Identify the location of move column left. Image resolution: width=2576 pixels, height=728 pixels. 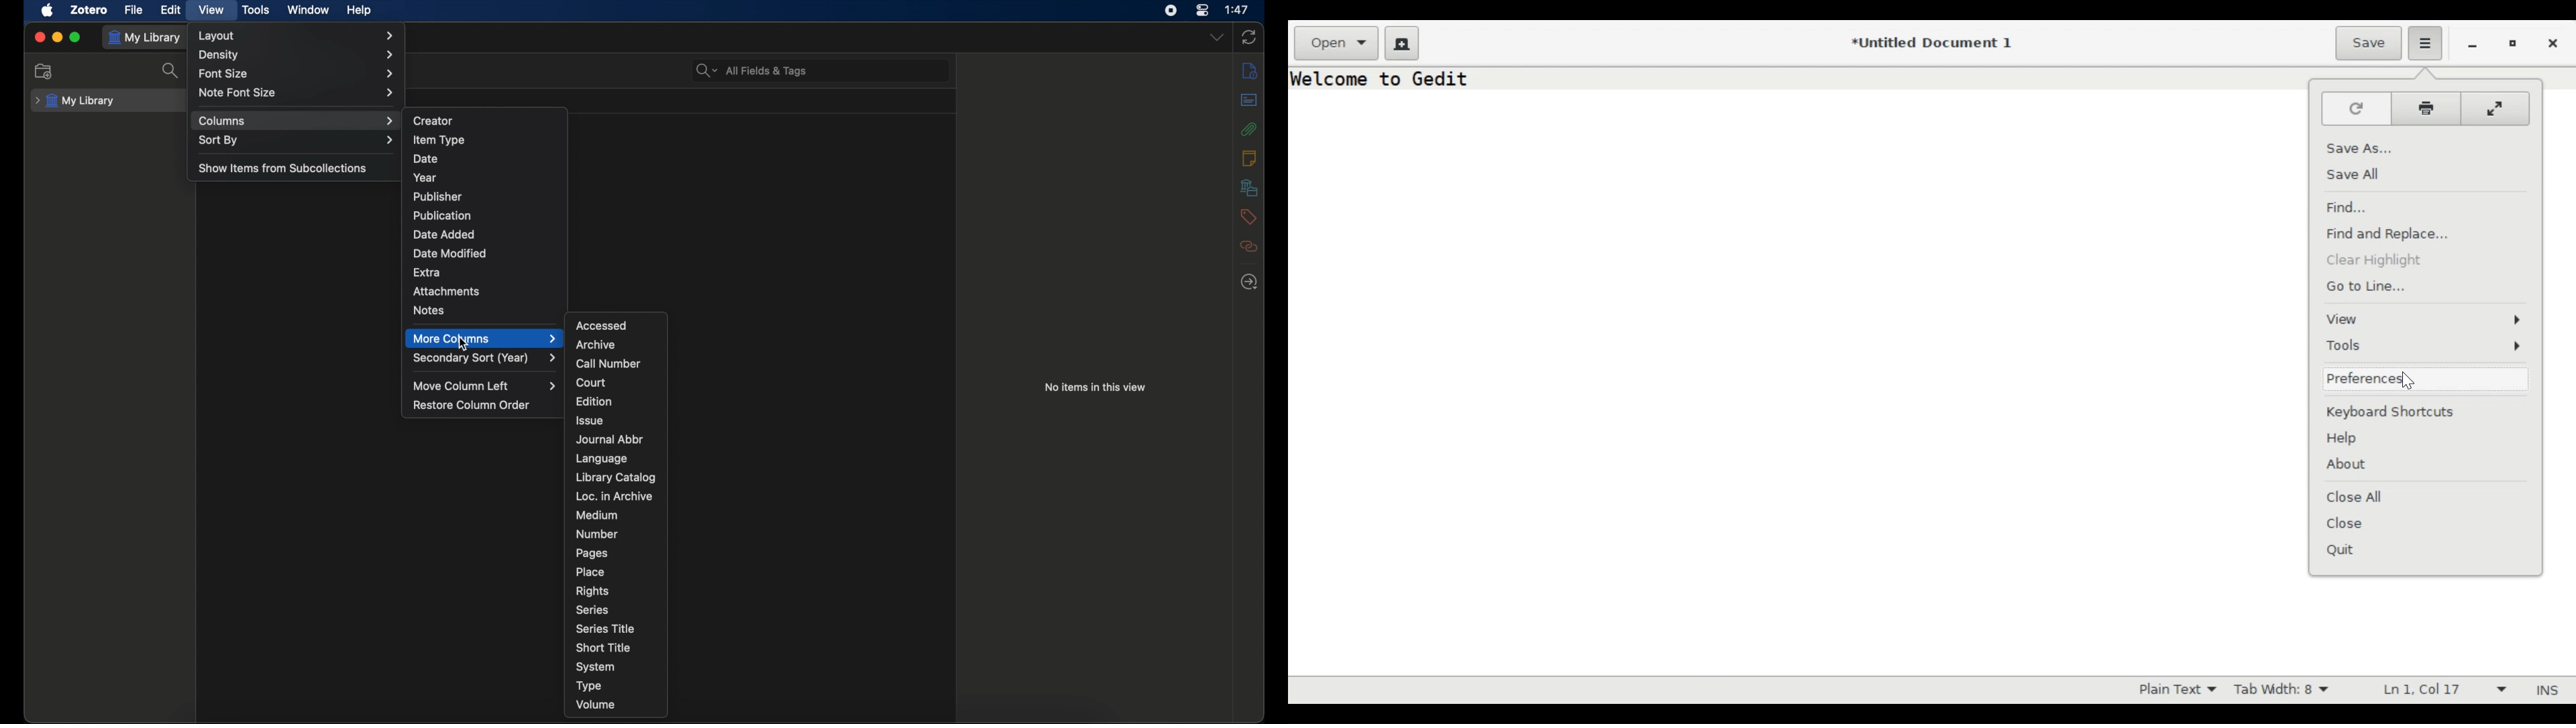
(487, 386).